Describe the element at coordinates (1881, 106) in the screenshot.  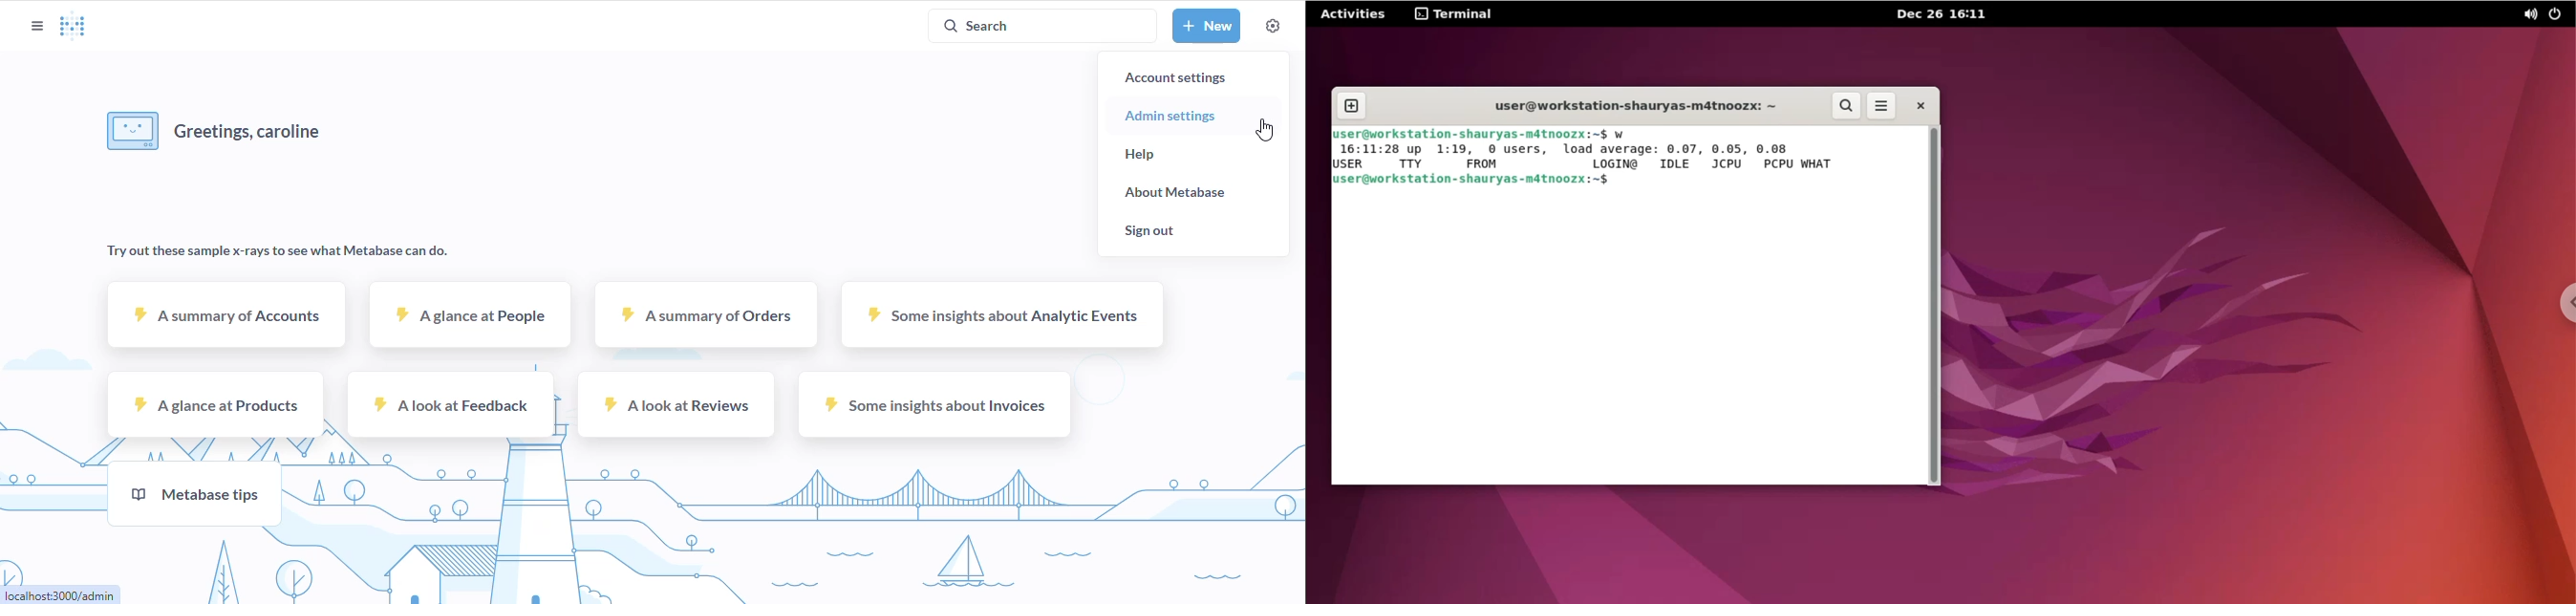
I see `menu` at that location.